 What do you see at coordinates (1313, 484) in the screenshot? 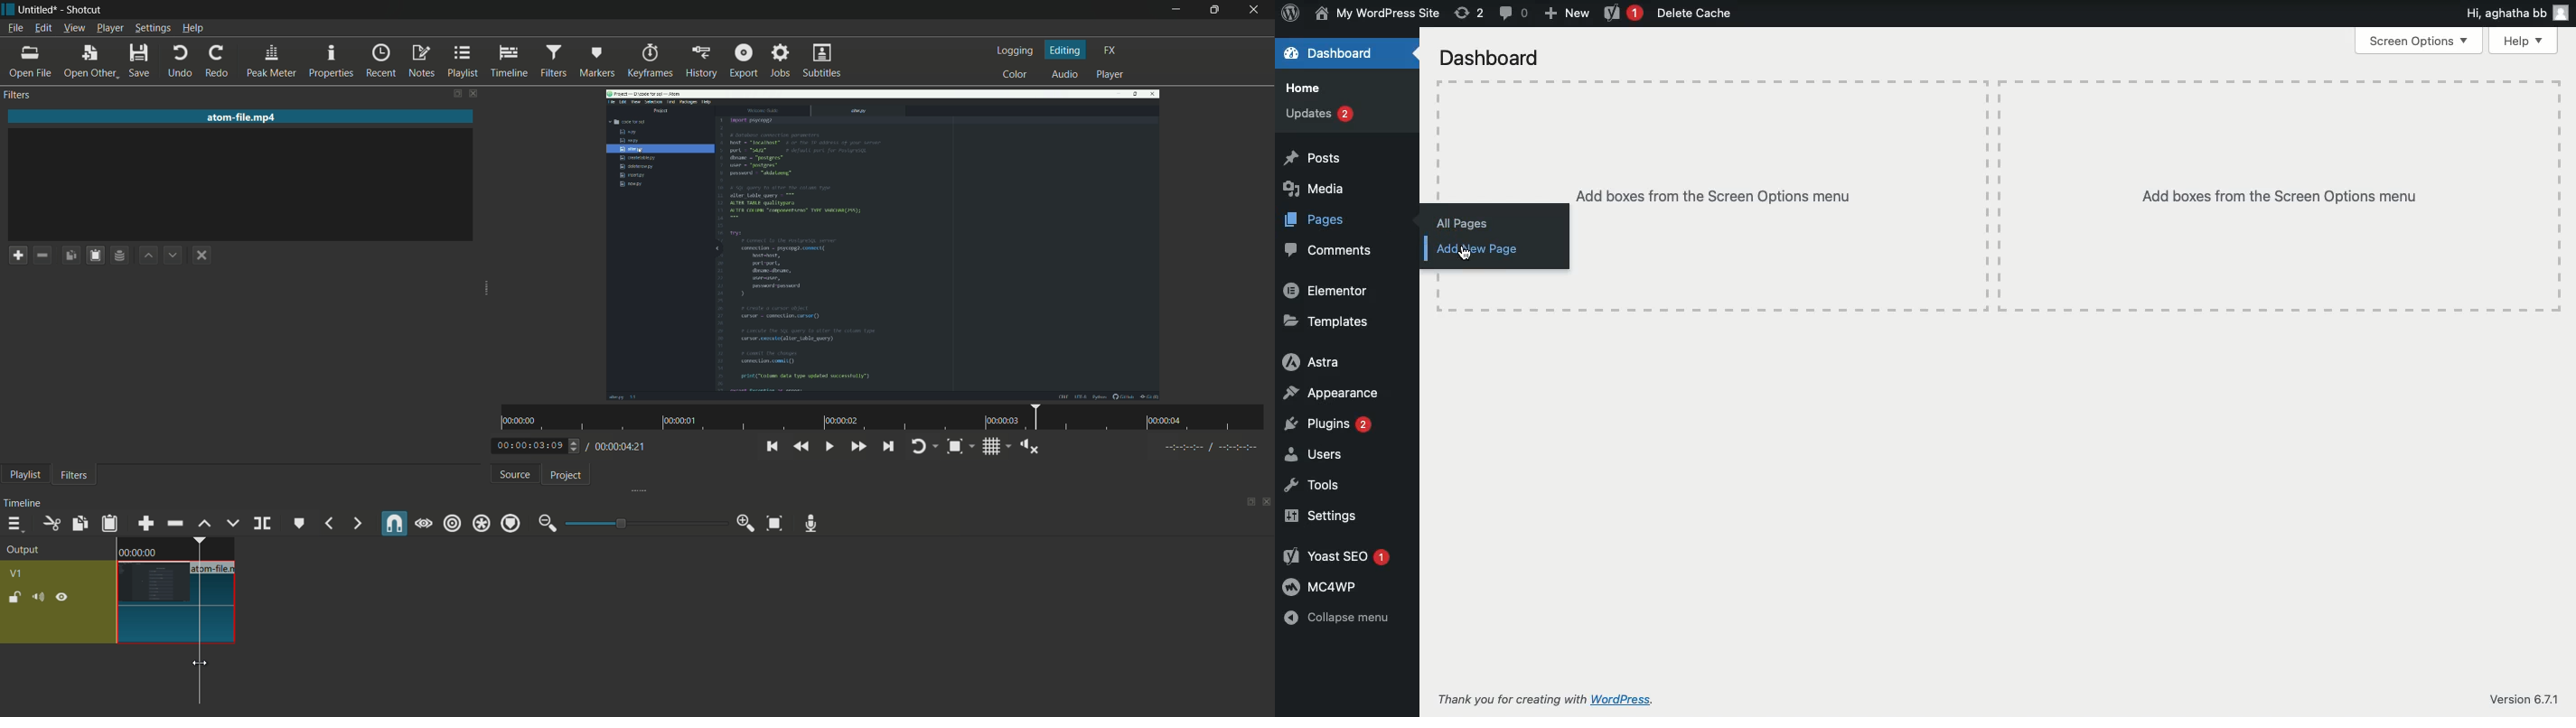
I see `Tools` at bounding box center [1313, 484].